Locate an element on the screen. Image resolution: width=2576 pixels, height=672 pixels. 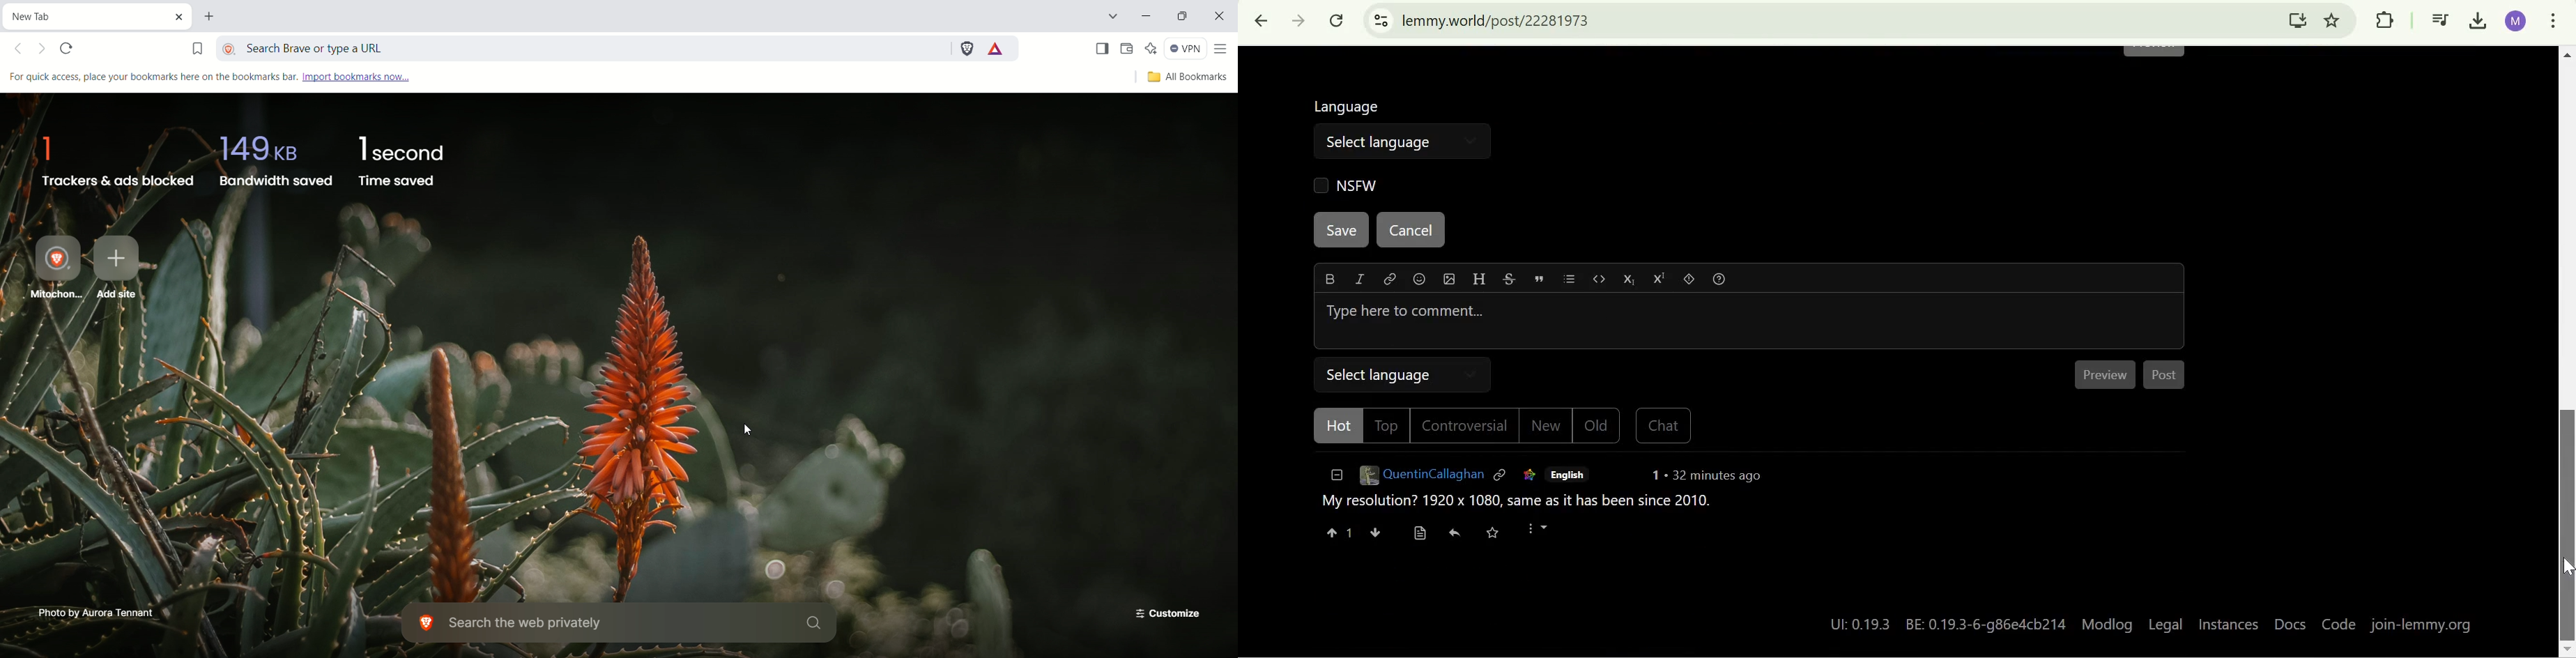
BE: 0.19.3-6-g86e4cb214 is located at coordinates (1988, 622).